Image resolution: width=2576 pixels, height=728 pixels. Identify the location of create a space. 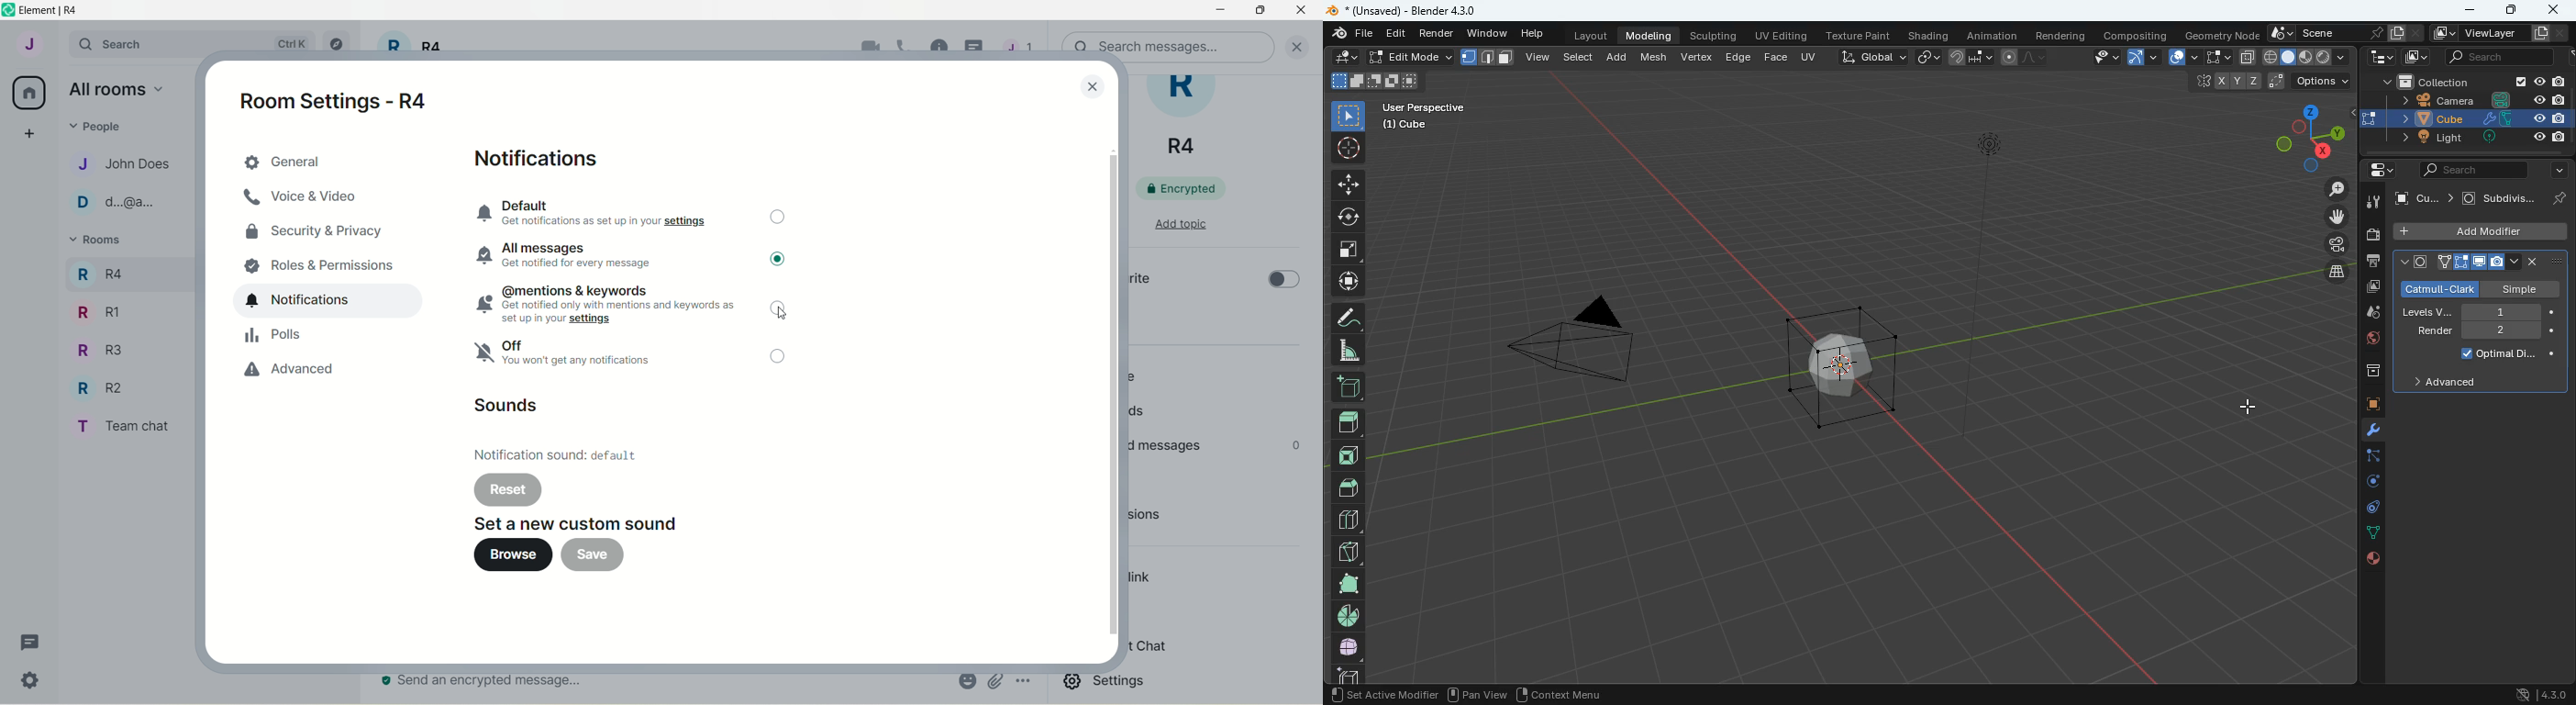
(28, 132).